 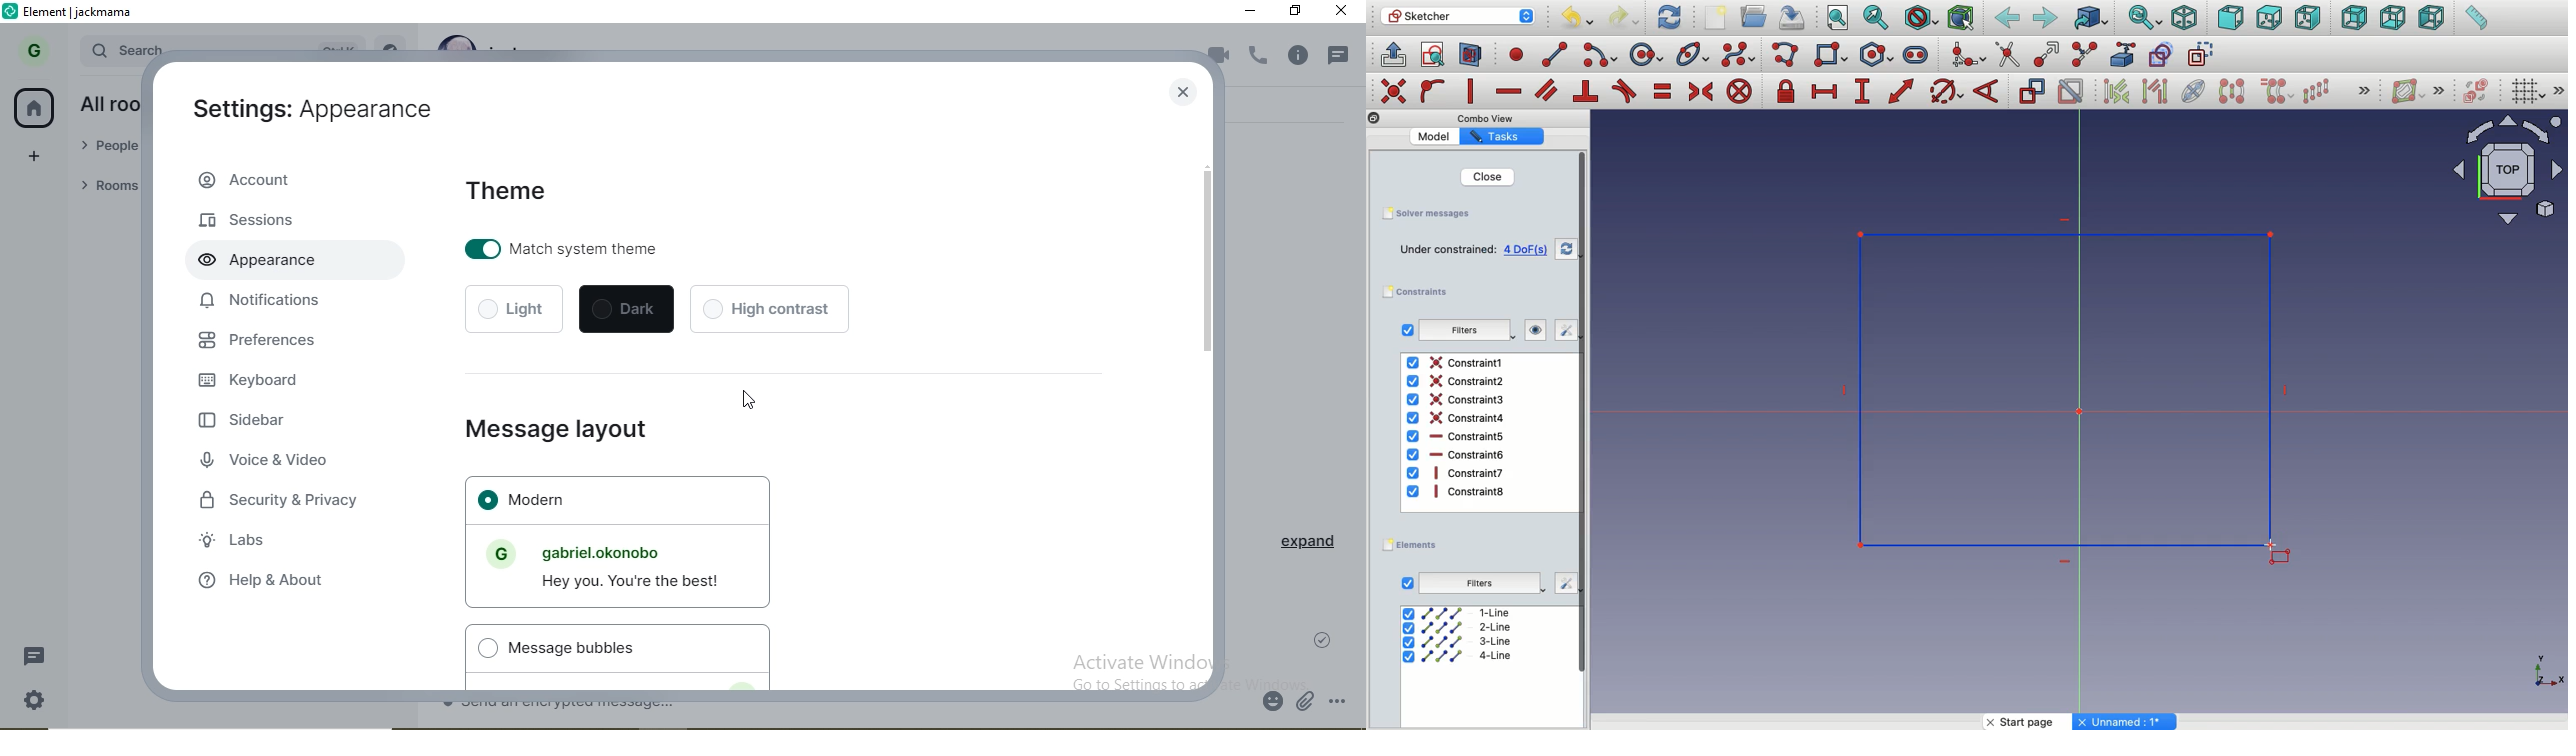 What do you see at coordinates (1460, 628) in the screenshot?
I see `2-line` at bounding box center [1460, 628].